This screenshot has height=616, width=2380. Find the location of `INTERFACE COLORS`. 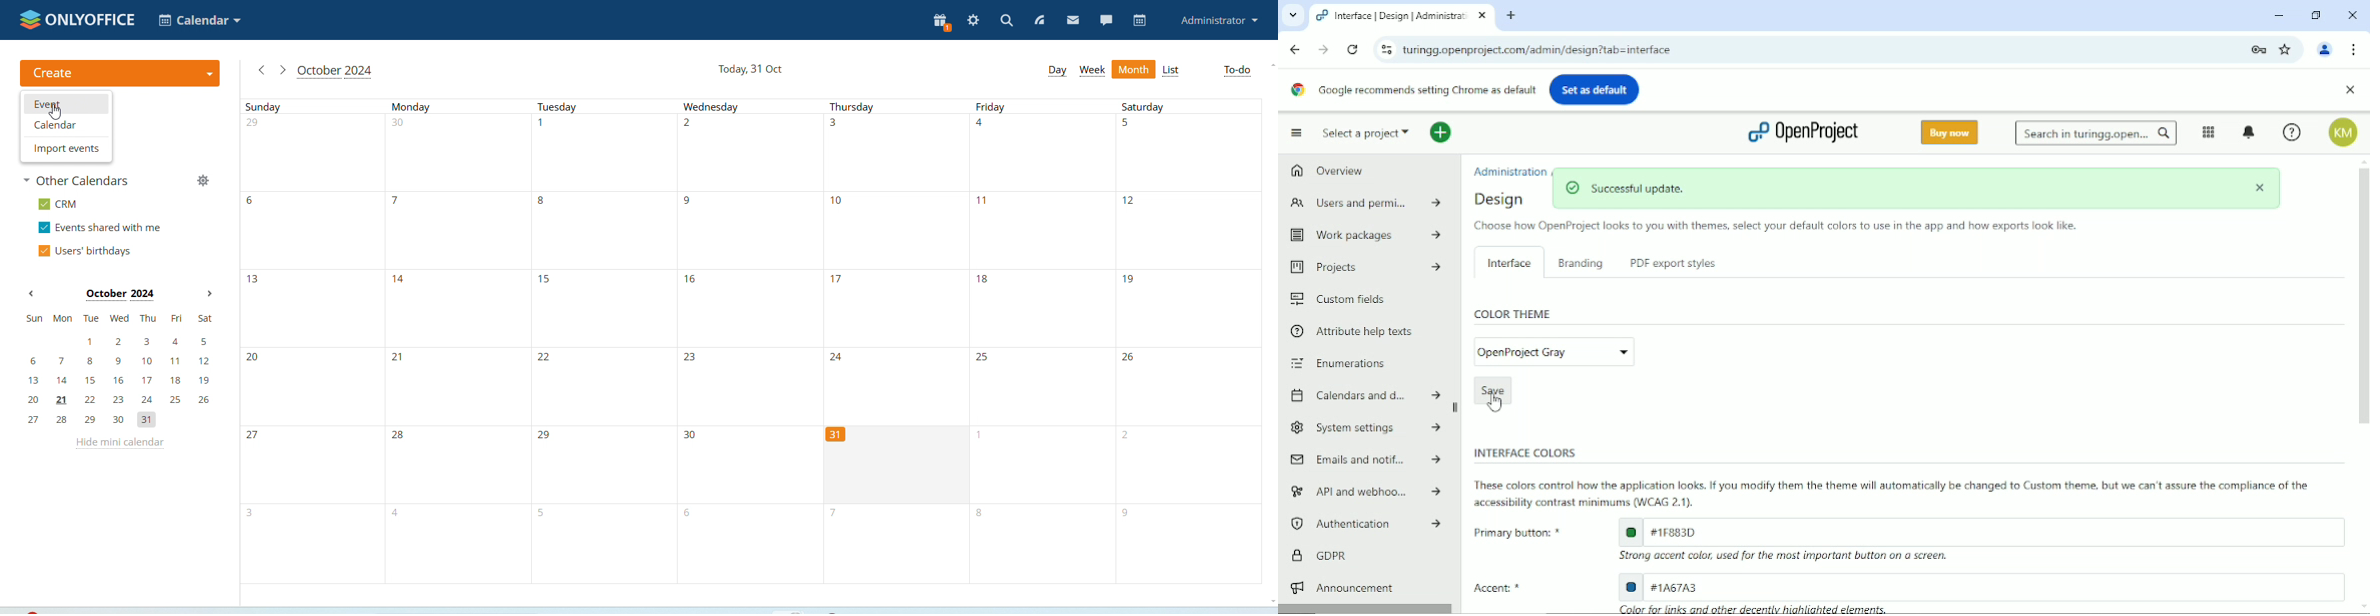

INTERFACE COLORS is located at coordinates (1521, 452).